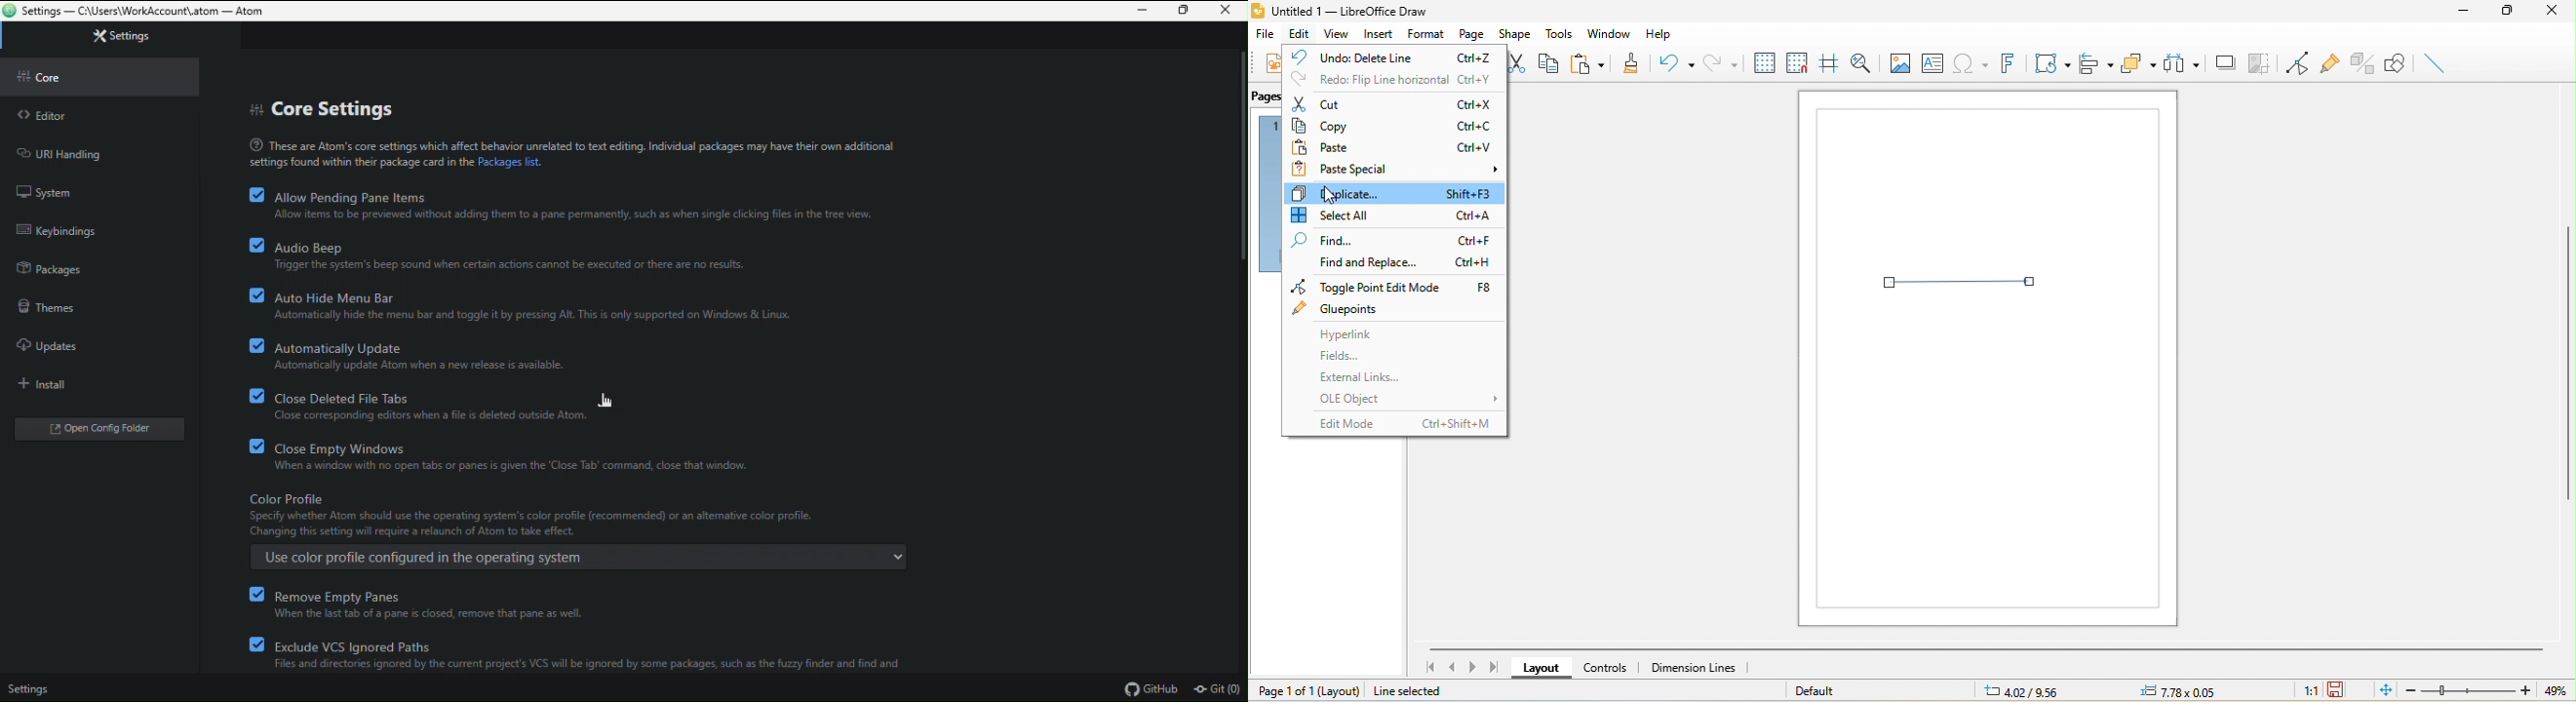 The width and height of the screenshot is (2576, 728). I want to click on window, so click(1609, 32).